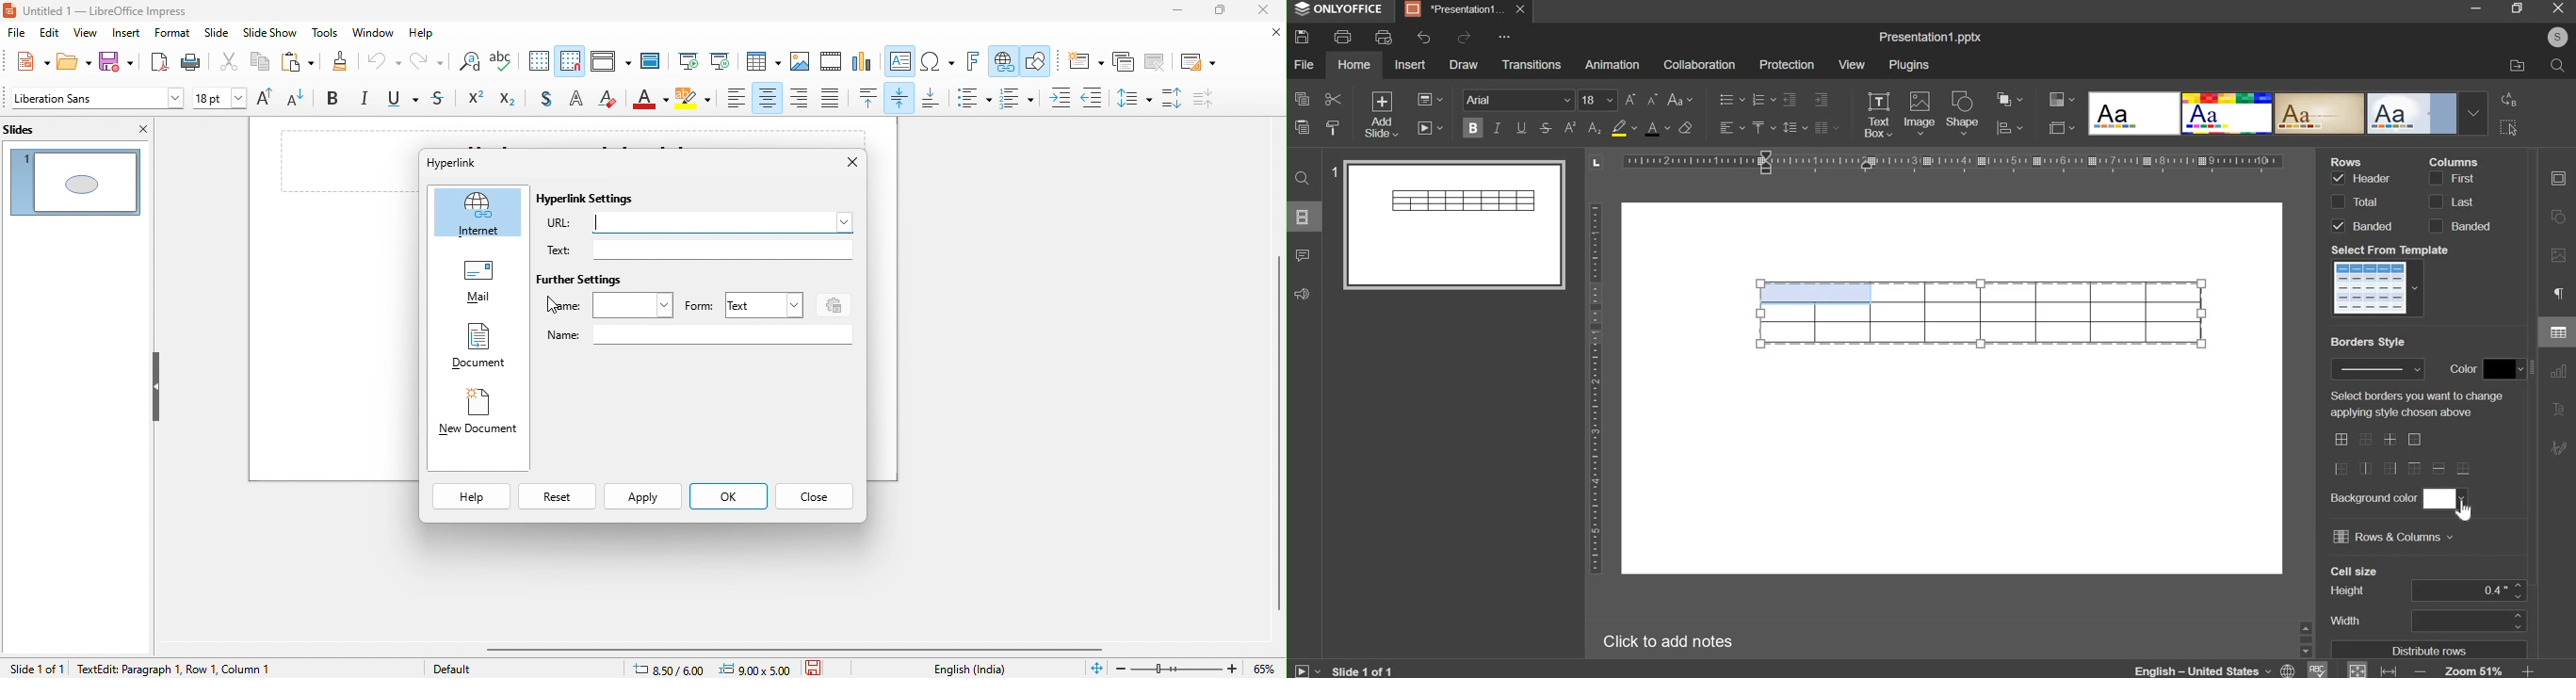  I want to click on More, so click(1503, 37).